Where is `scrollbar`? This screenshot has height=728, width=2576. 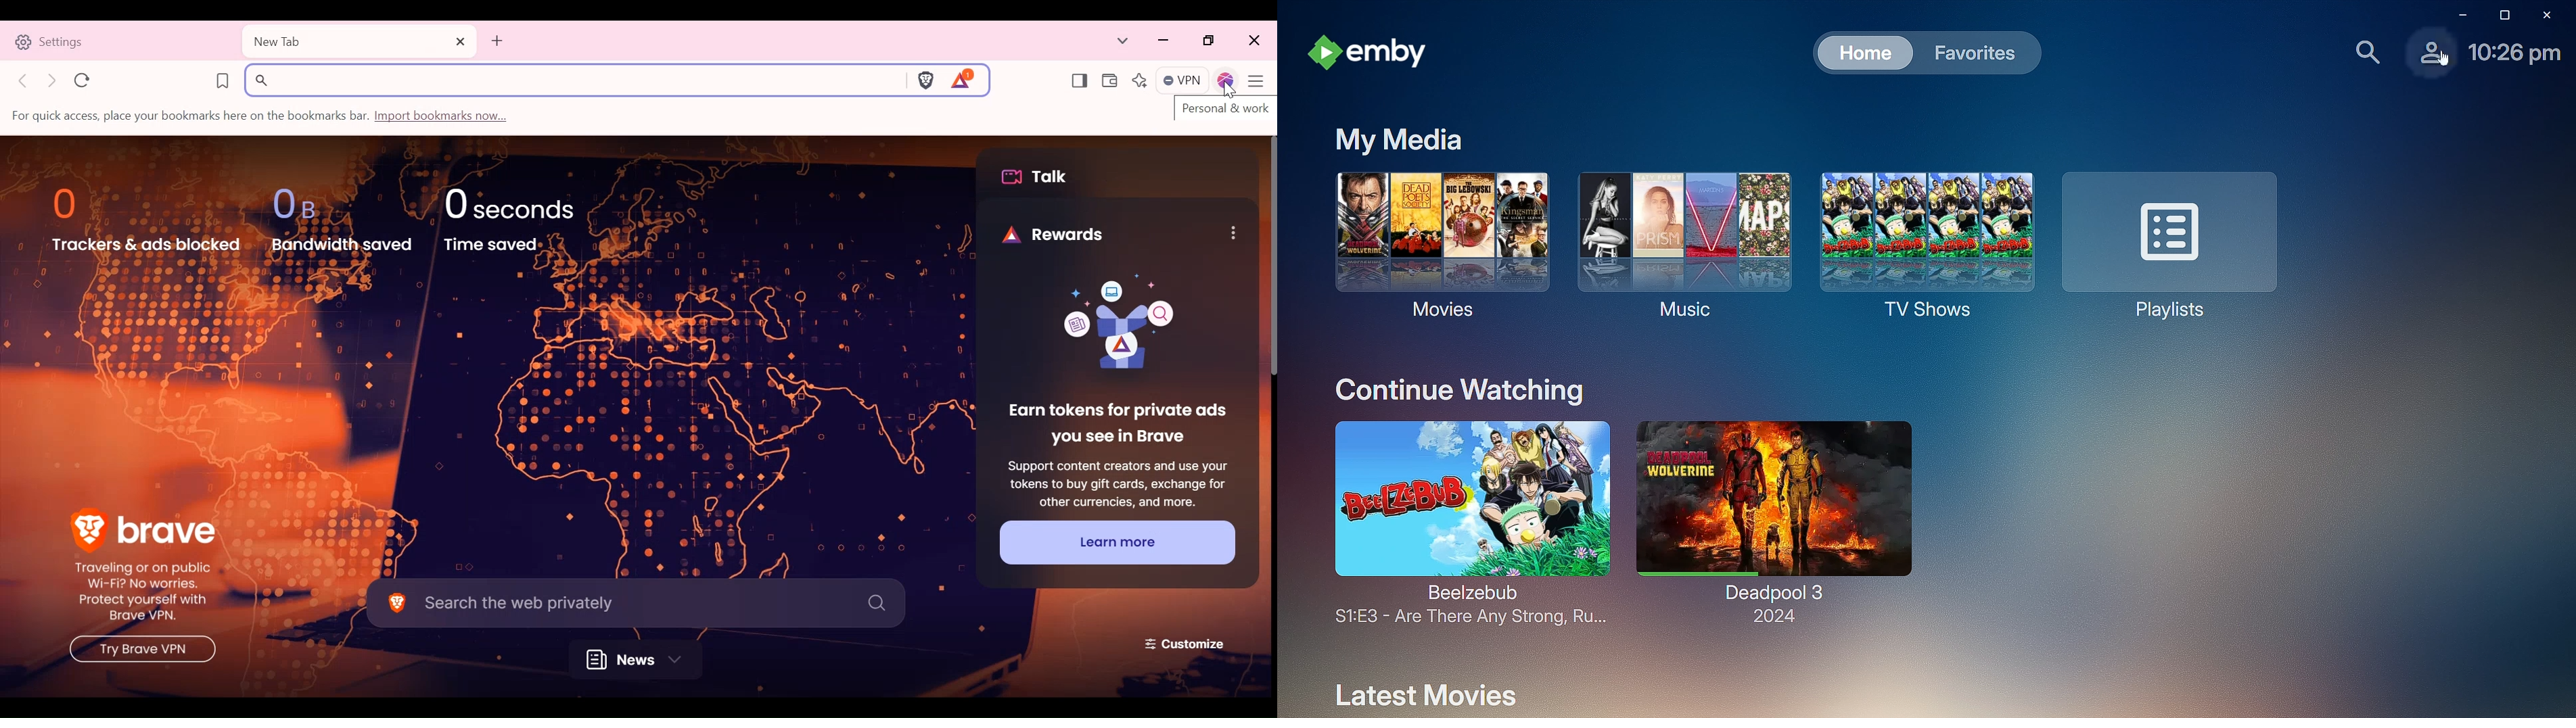 scrollbar is located at coordinates (1269, 259).